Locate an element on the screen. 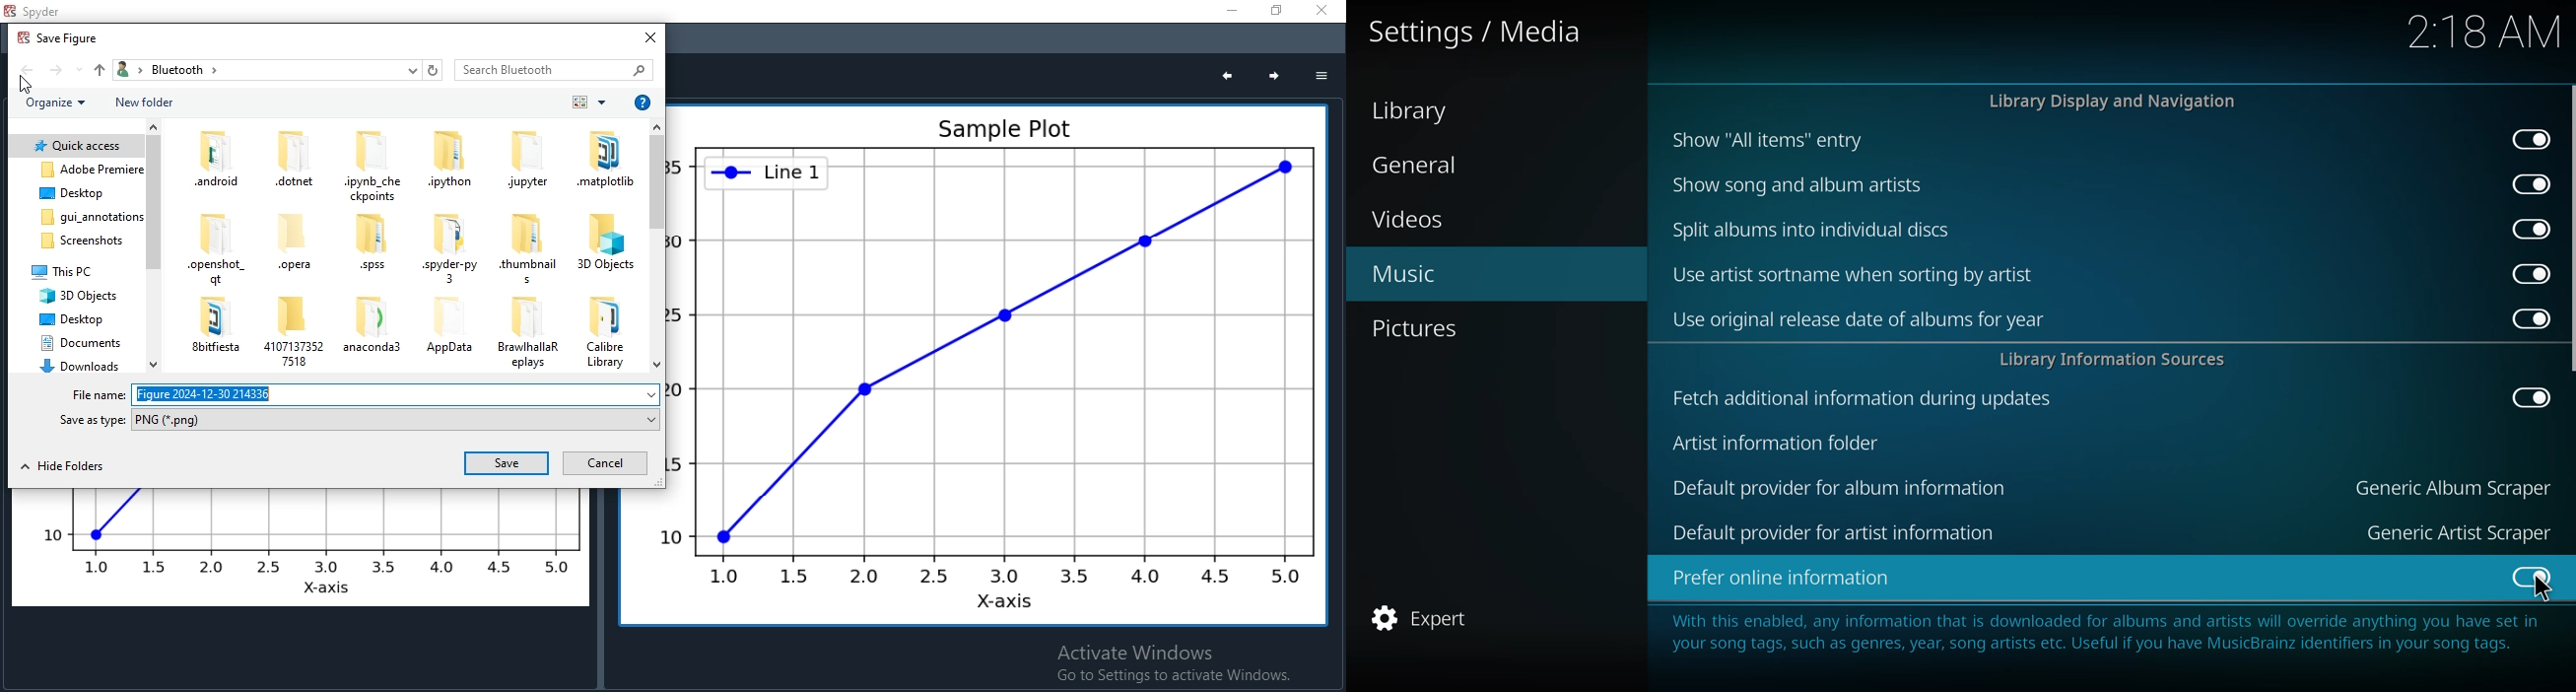  show song and album artists is located at coordinates (1805, 185).